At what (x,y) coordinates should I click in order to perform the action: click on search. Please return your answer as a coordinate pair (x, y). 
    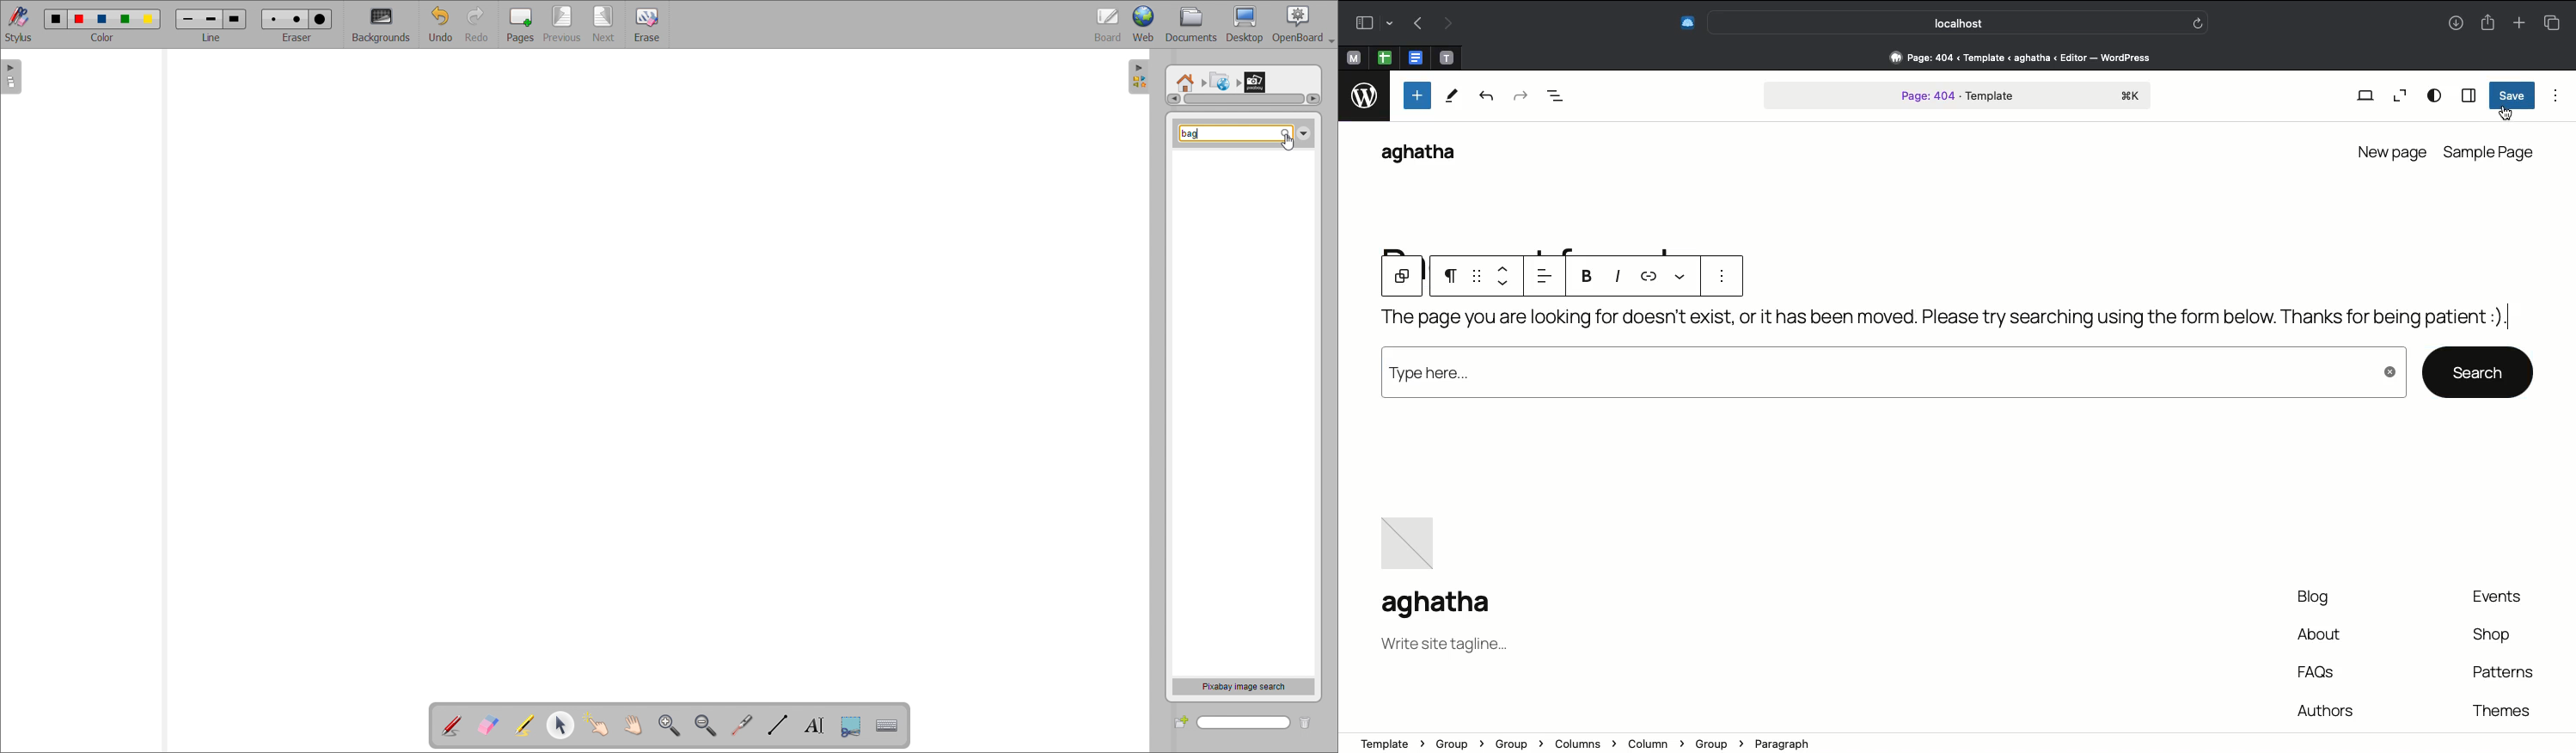
    Looking at the image, I should click on (2478, 370).